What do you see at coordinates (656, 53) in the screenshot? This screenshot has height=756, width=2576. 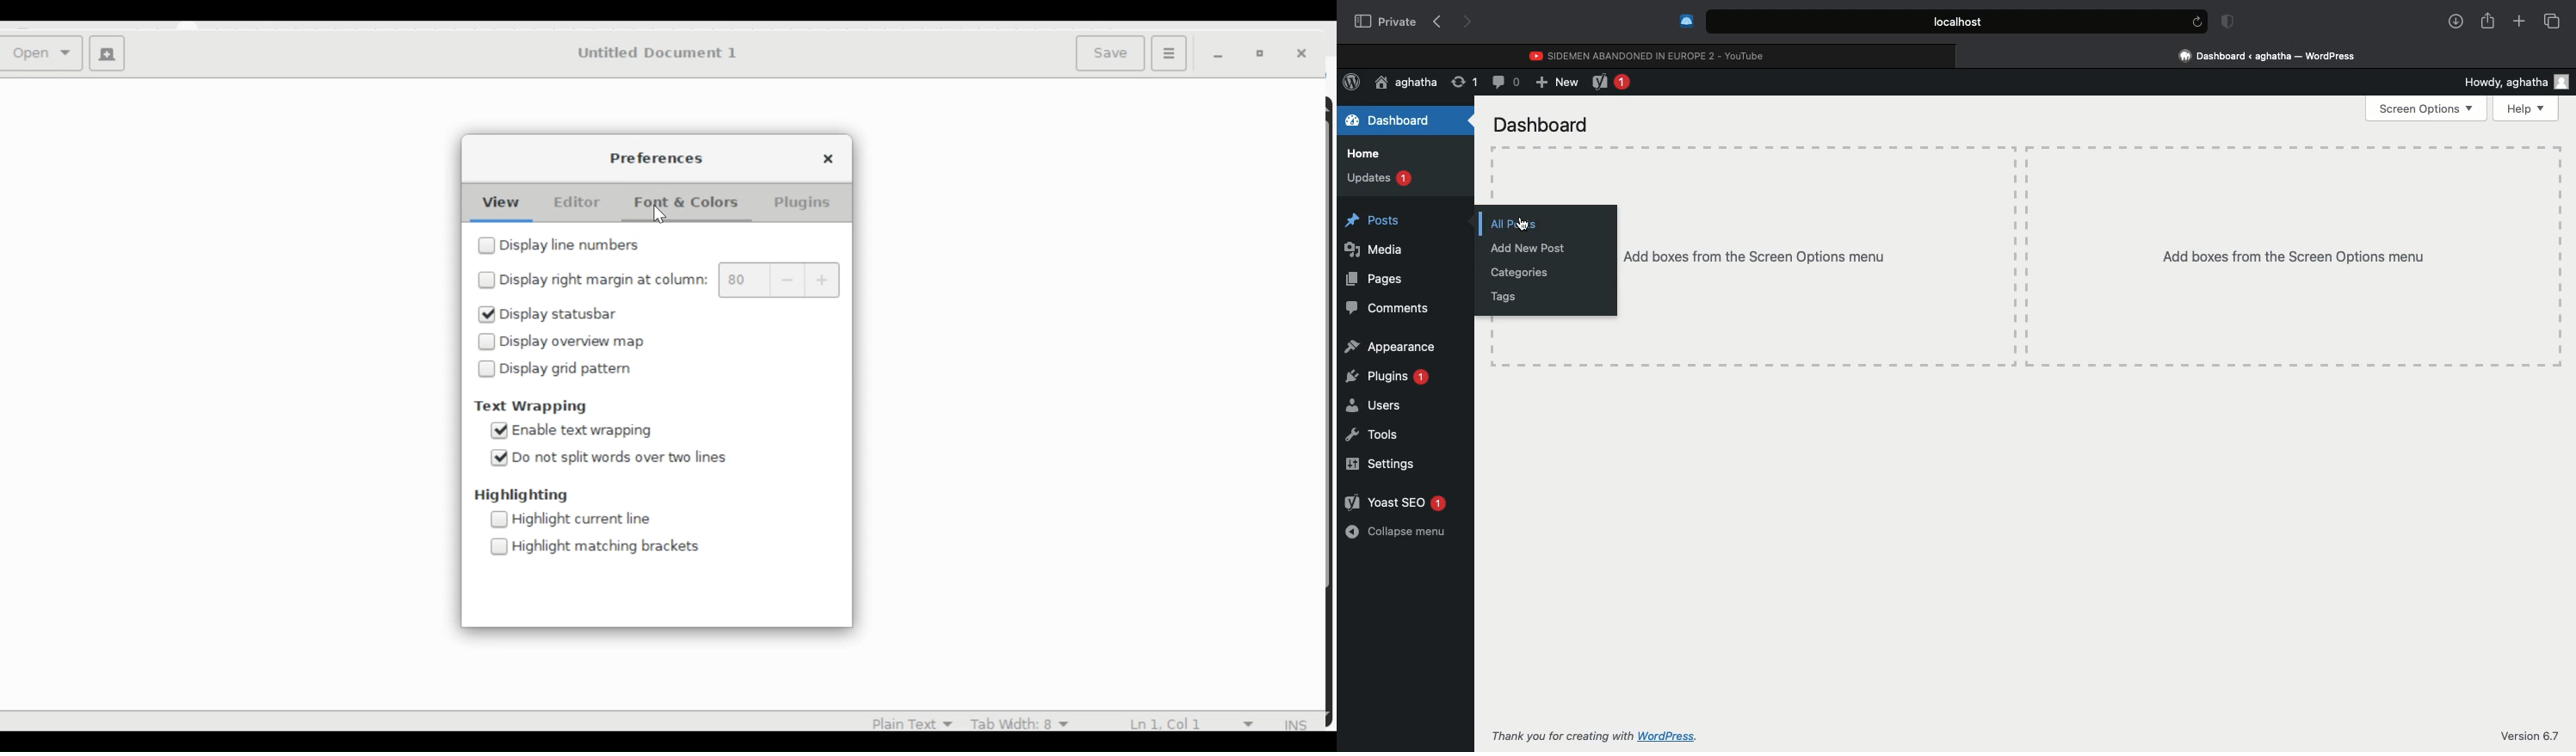 I see `Untitled Document 1` at bounding box center [656, 53].